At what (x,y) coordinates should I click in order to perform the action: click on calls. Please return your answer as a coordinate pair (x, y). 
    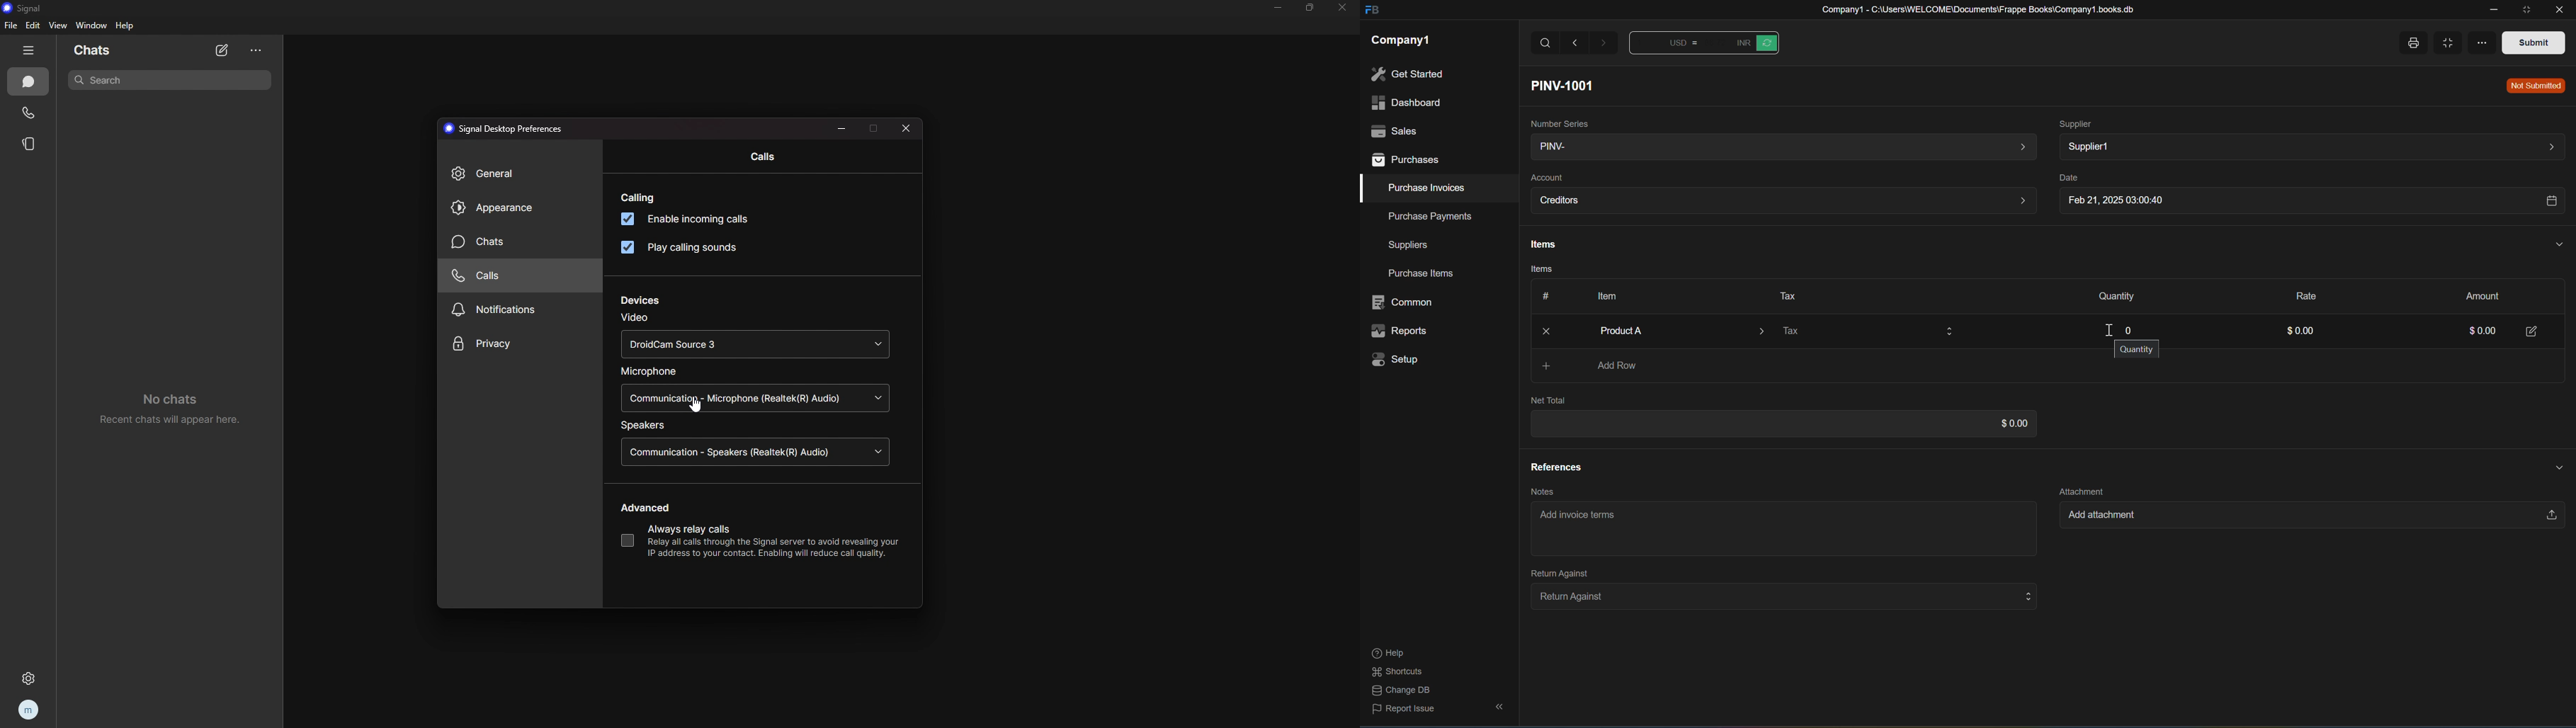
    Looking at the image, I should click on (759, 157).